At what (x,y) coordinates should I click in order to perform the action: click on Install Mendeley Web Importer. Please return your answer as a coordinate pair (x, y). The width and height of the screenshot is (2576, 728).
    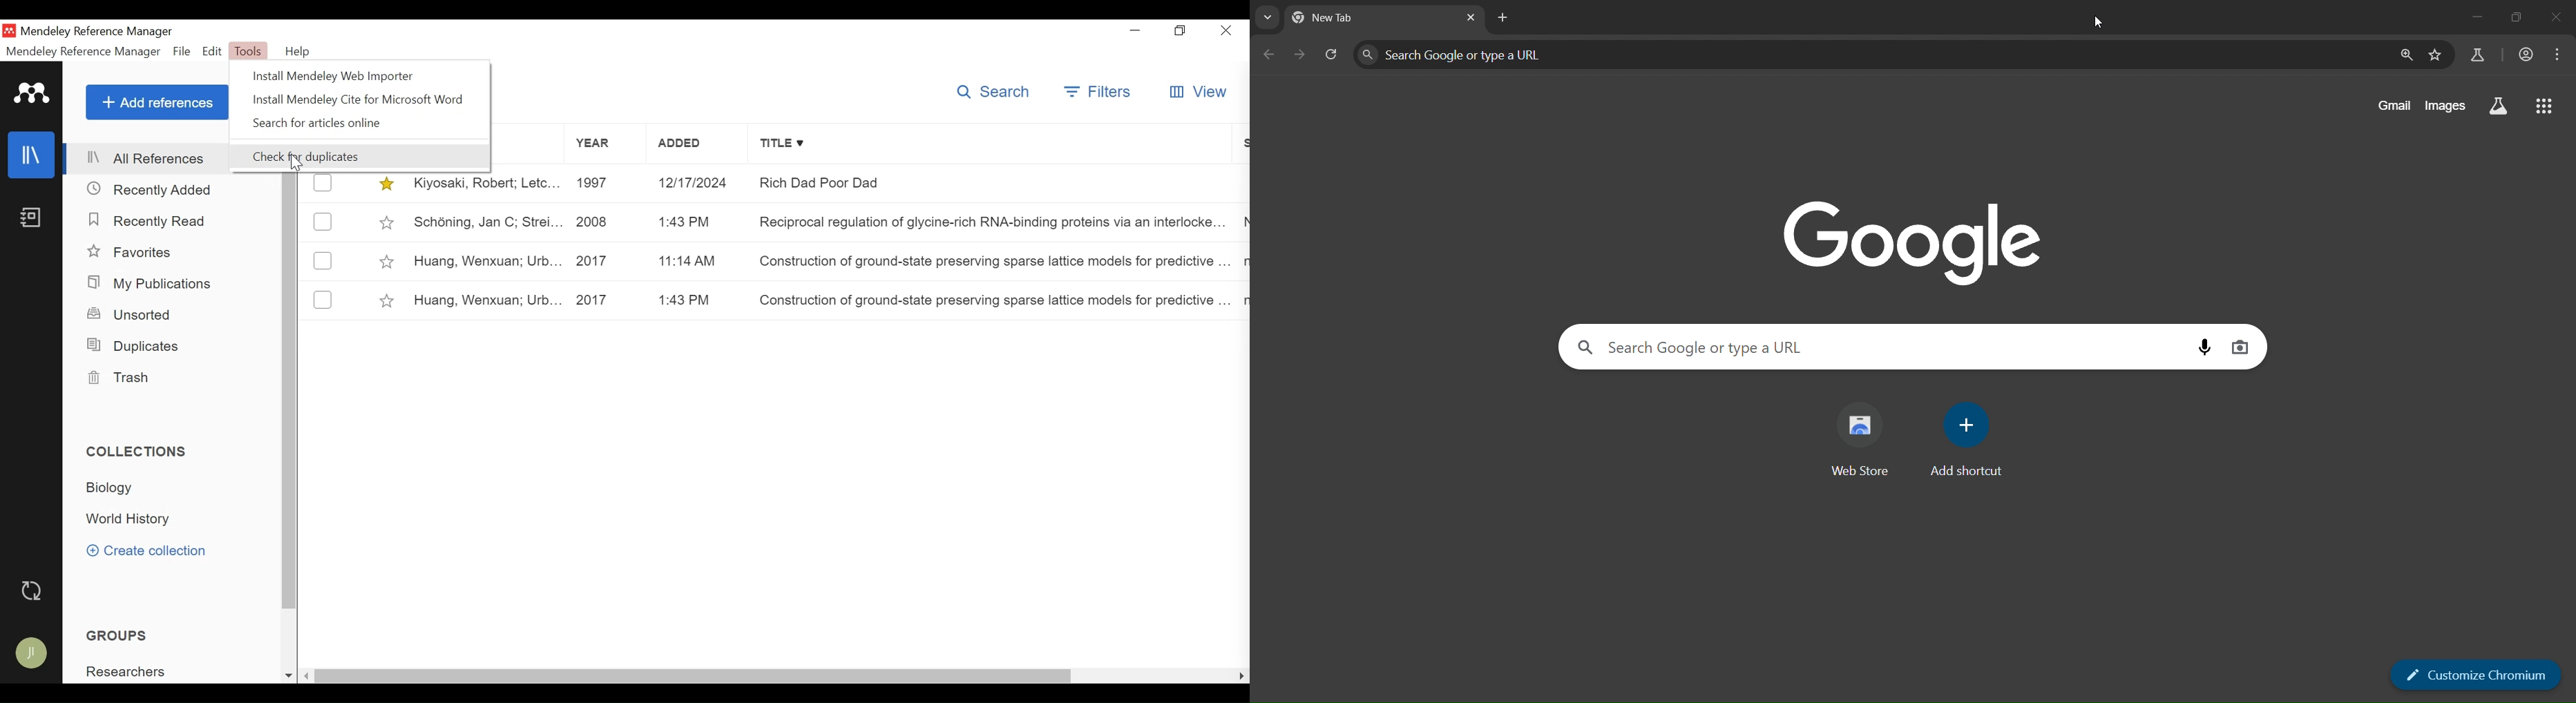
    Looking at the image, I should click on (368, 76).